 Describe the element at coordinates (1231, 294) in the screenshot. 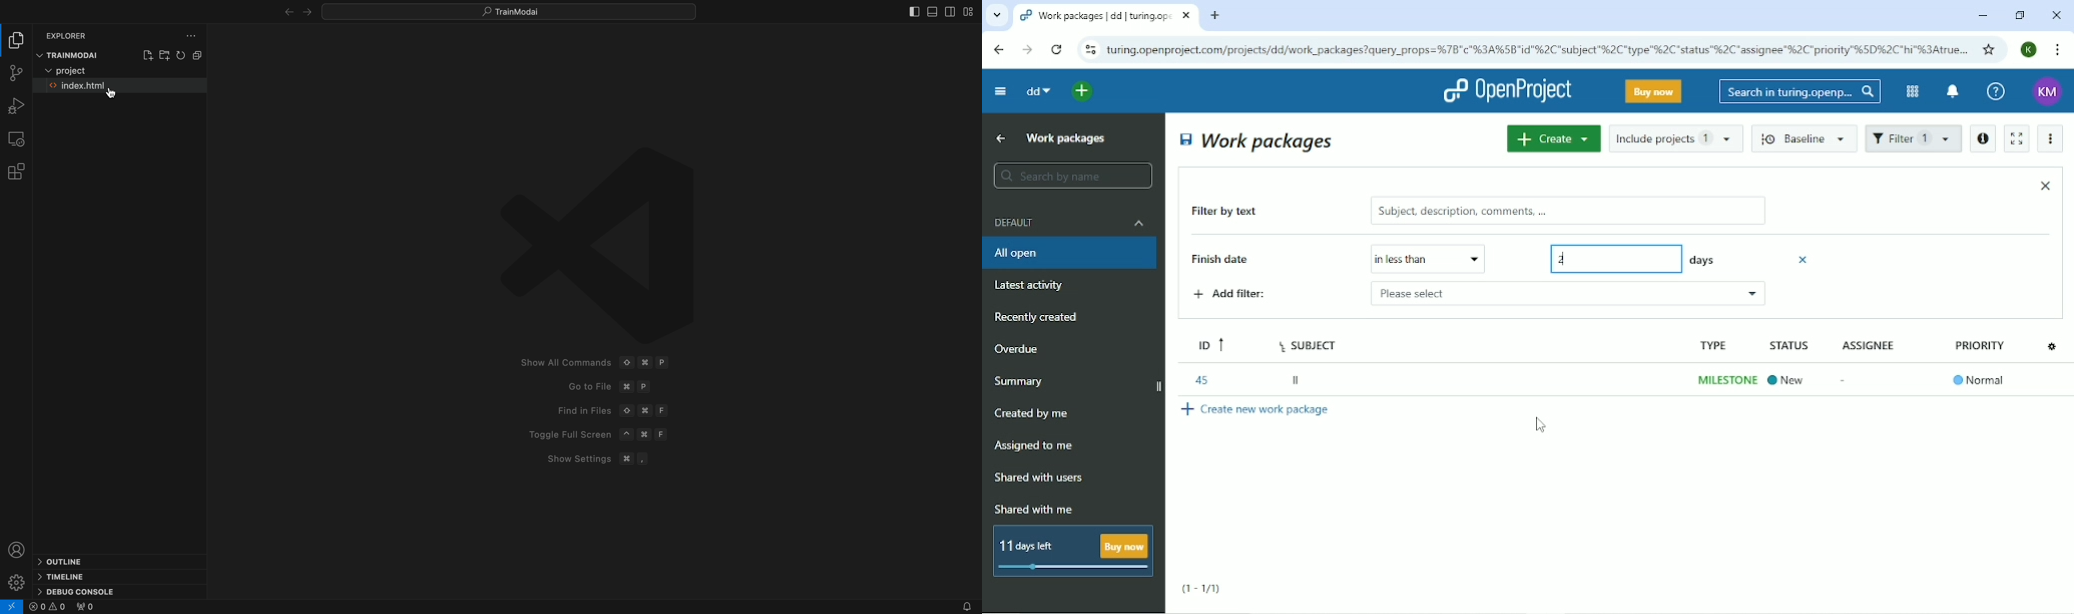

I see `Add filter` at that location.